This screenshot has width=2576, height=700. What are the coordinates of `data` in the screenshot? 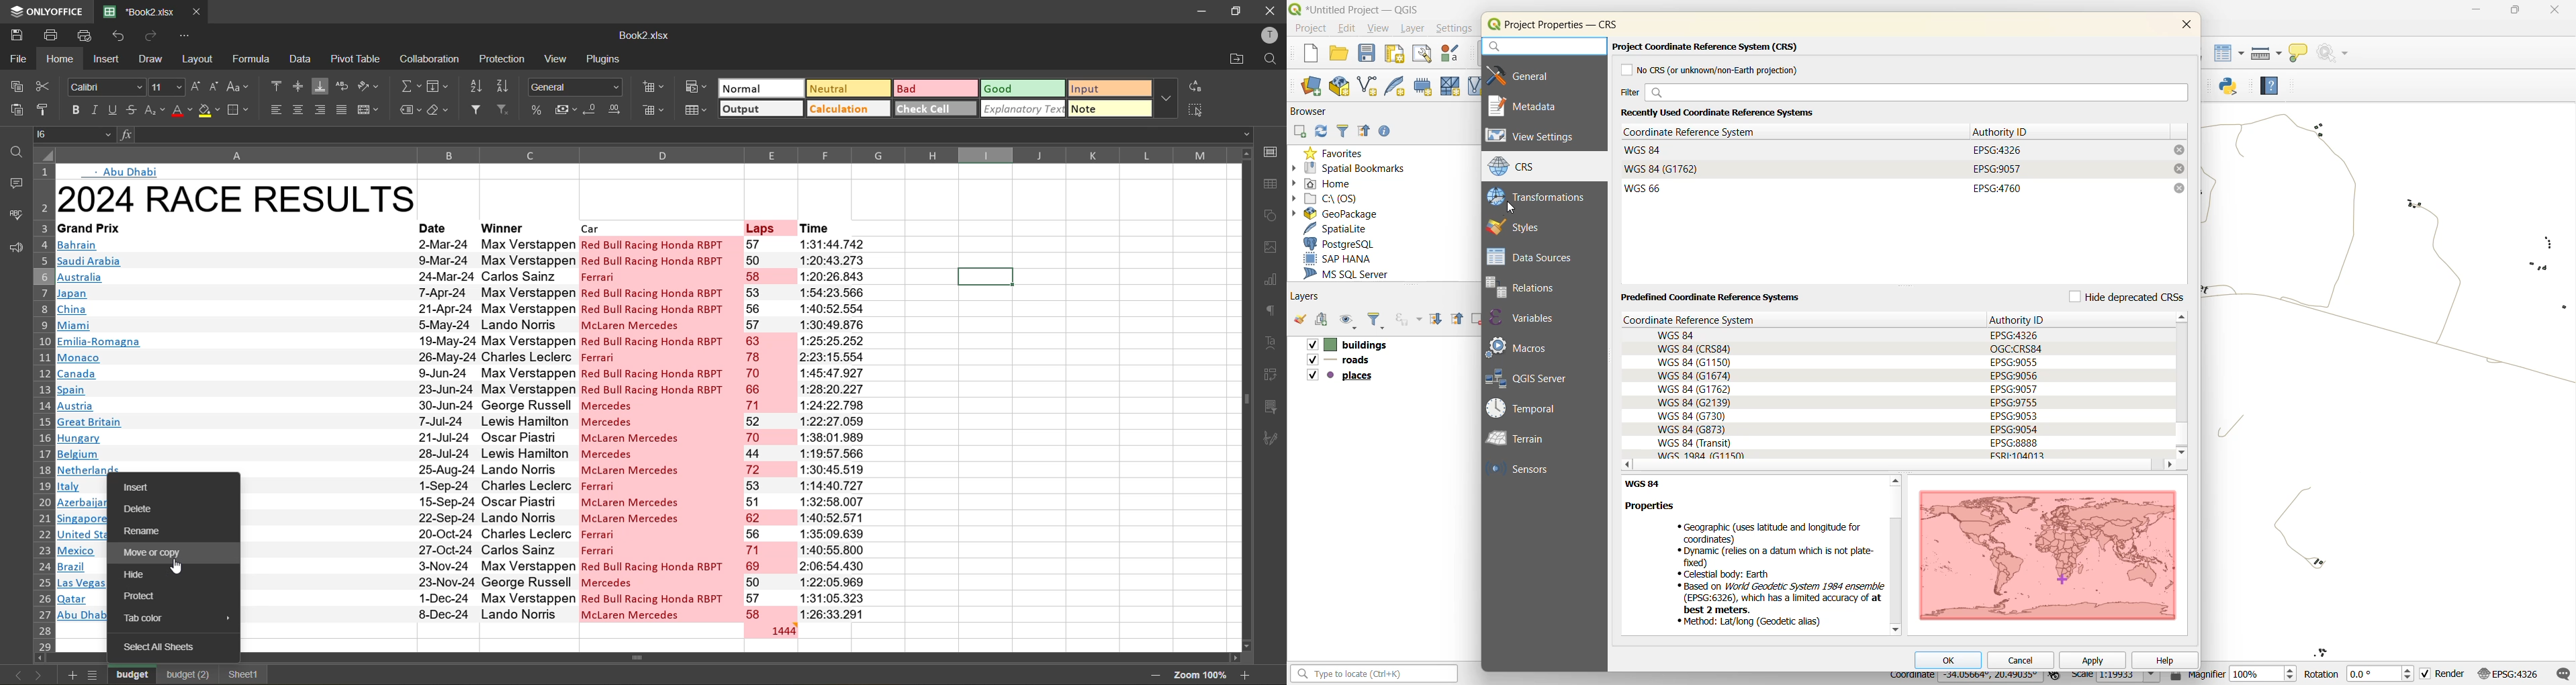 It's located at (302, 60).